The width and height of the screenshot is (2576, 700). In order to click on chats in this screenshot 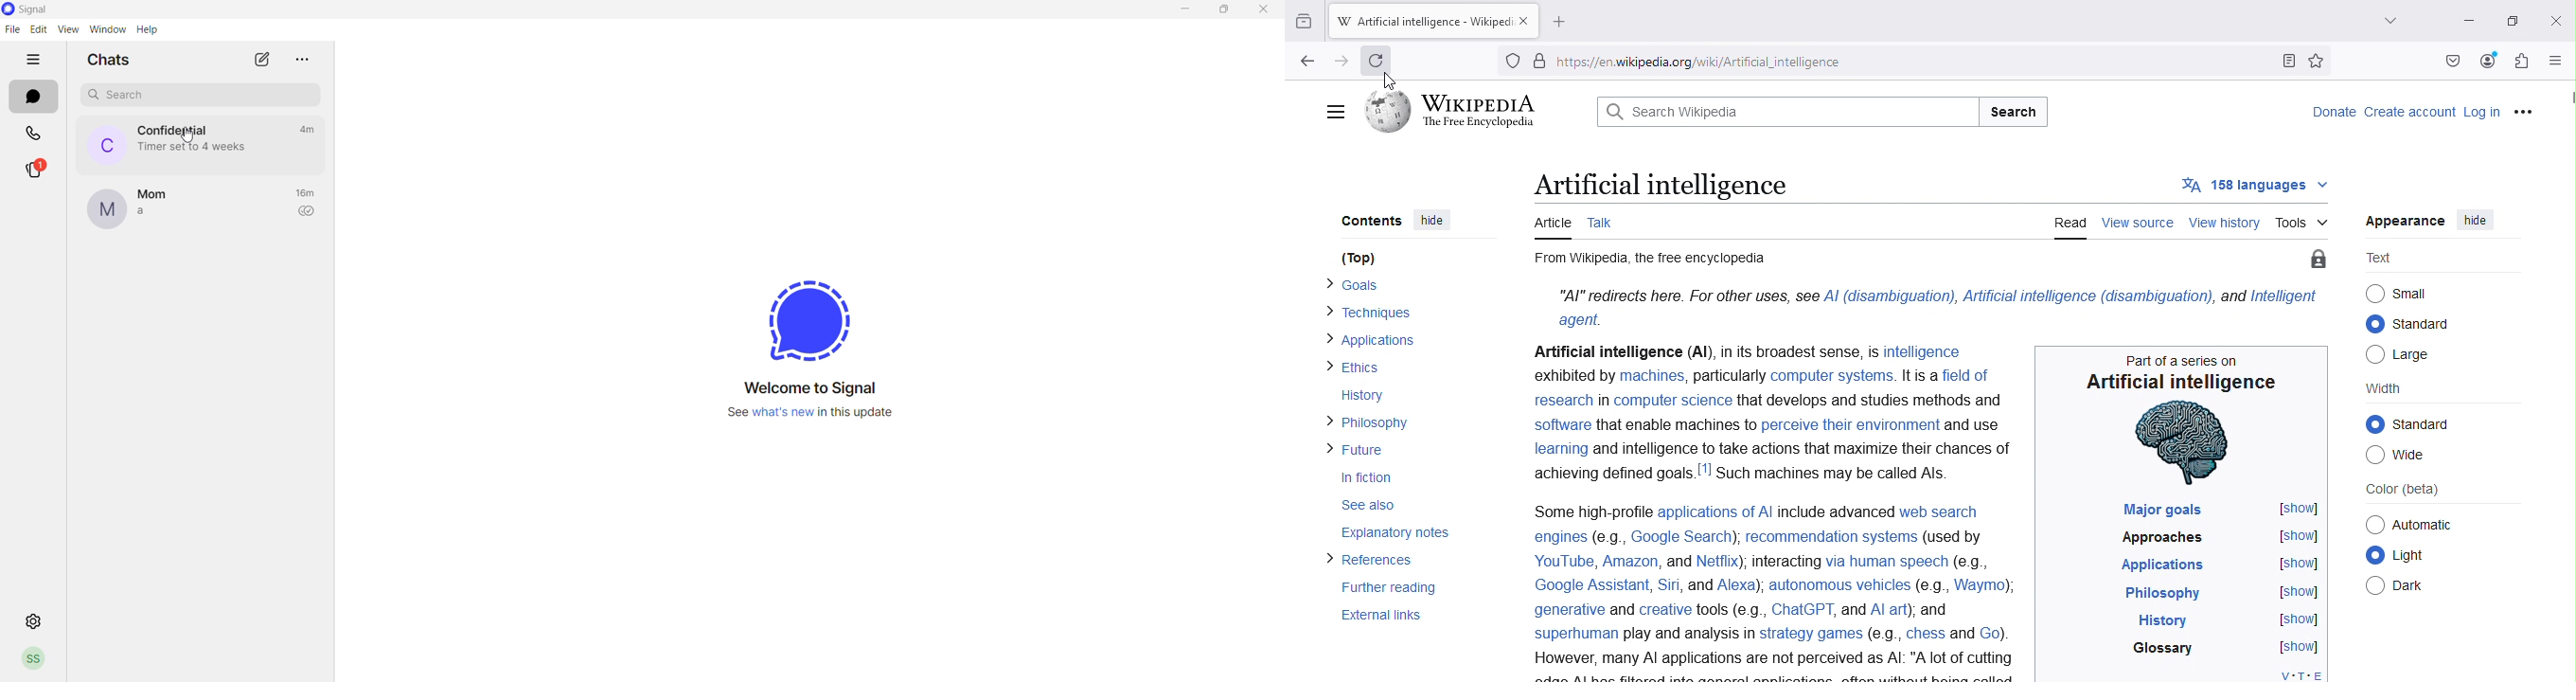, I will do `click(35, 97)`.